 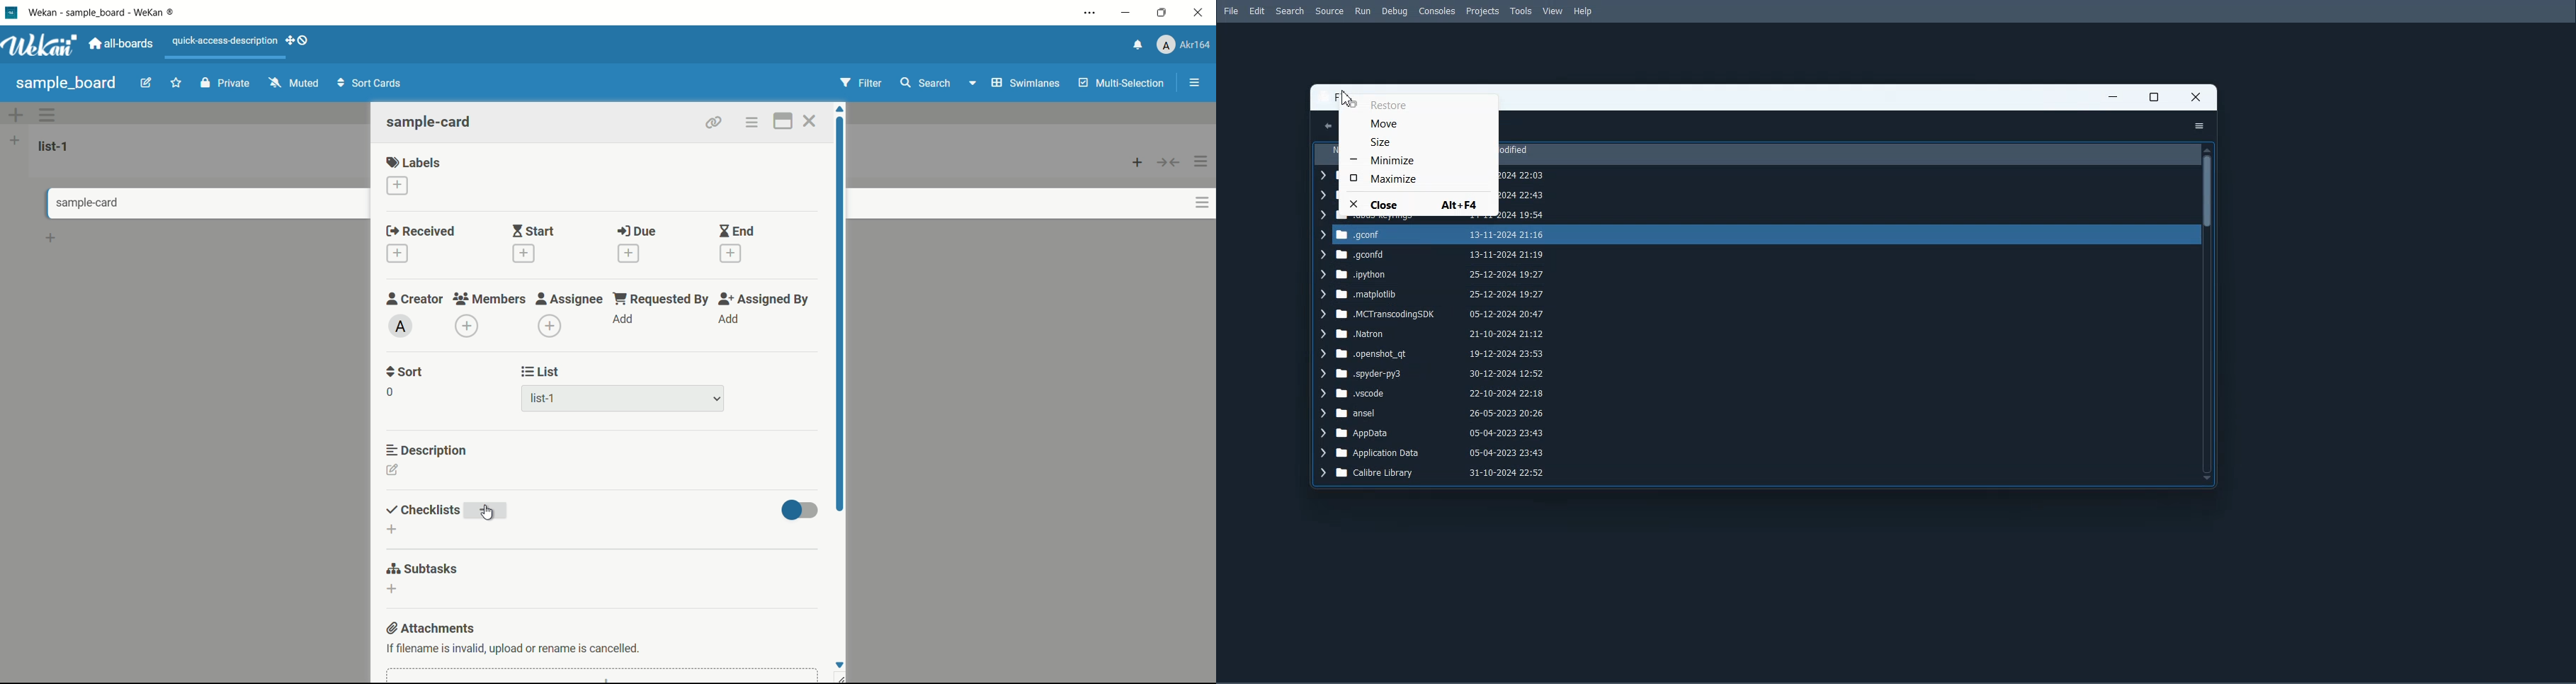 What do you see at coordinates (2200, 126) in the screenshot?
I see `Options` at bounding box center [2200, 126].